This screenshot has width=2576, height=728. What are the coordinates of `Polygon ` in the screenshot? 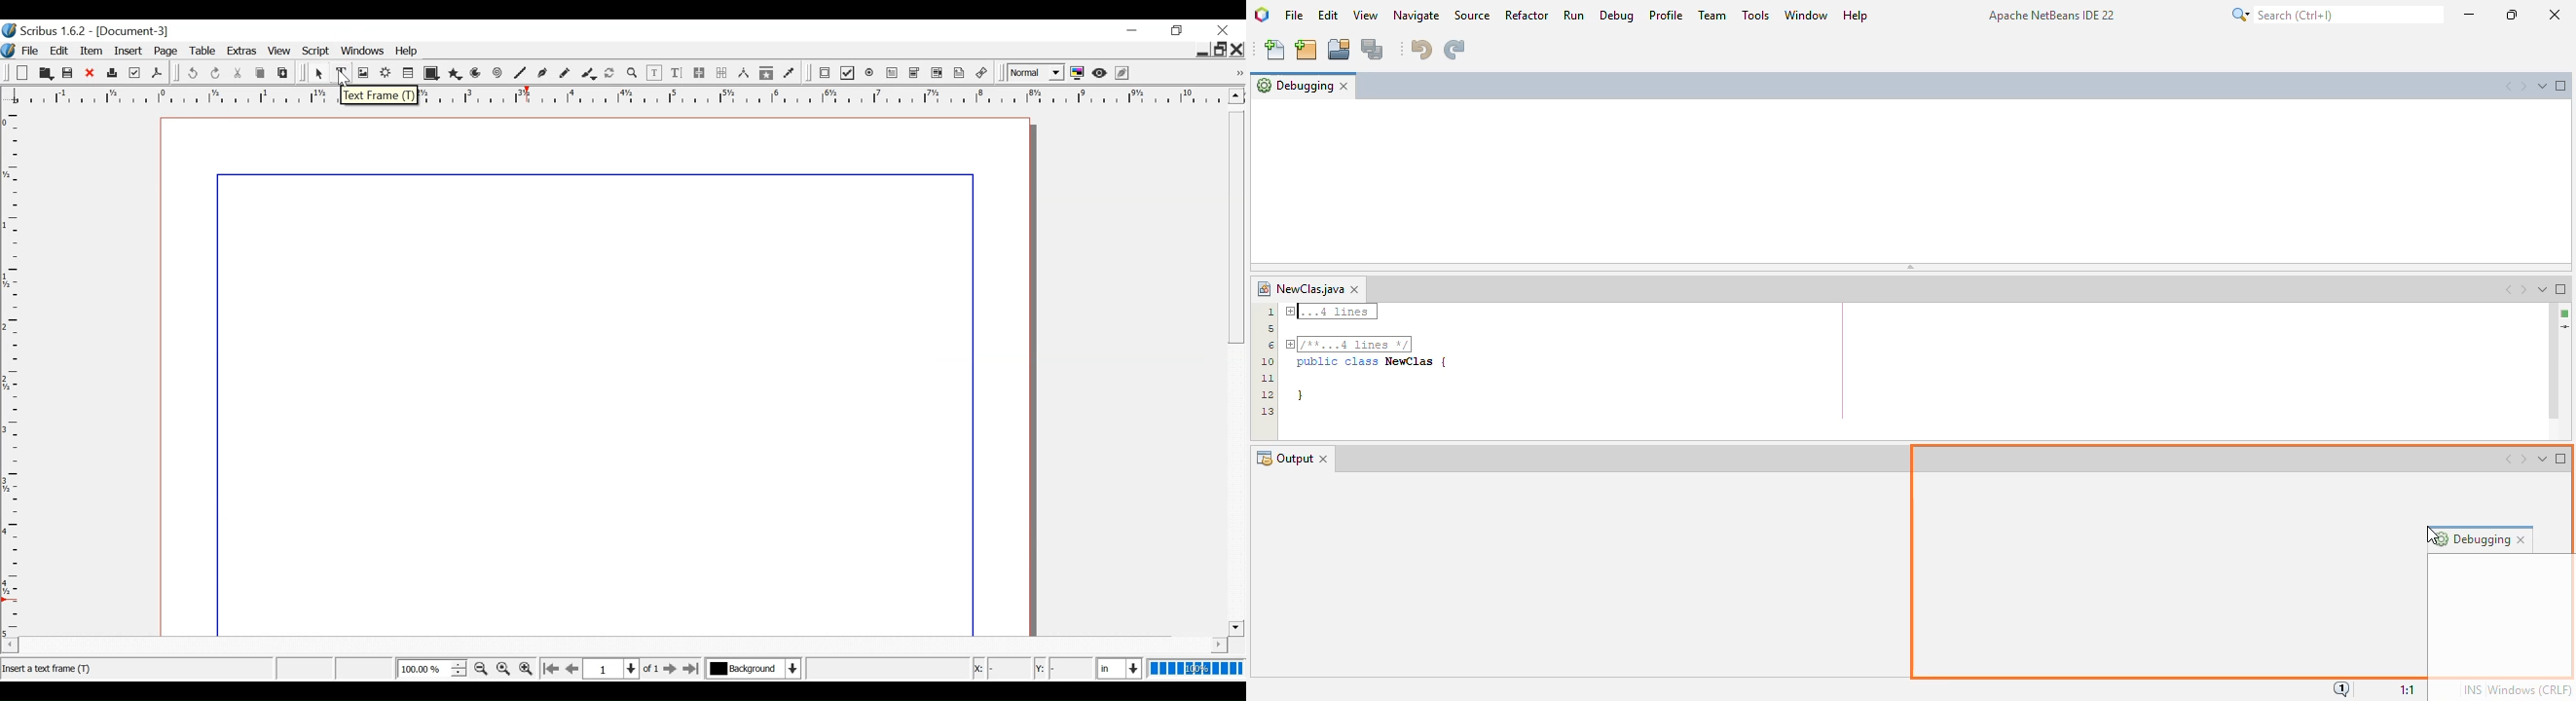 It's located at (455, 73).